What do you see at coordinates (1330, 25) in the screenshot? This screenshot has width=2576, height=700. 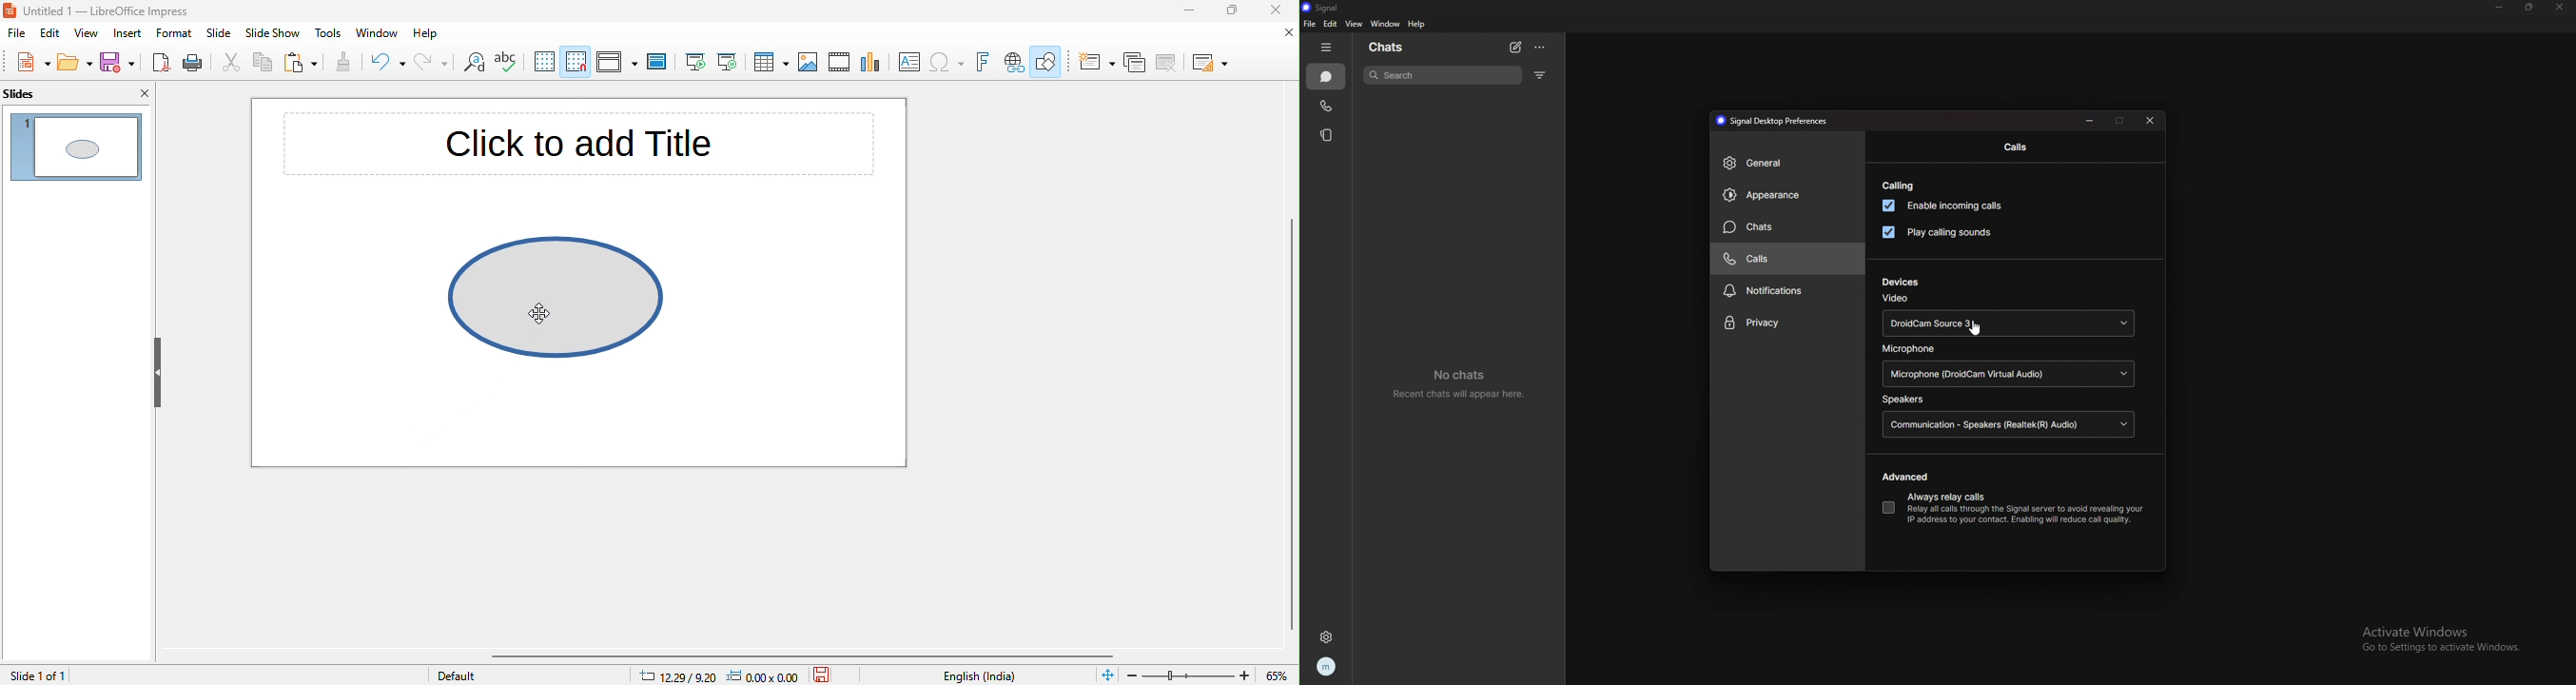 I see `edit` at bounding box center [1330, 25].